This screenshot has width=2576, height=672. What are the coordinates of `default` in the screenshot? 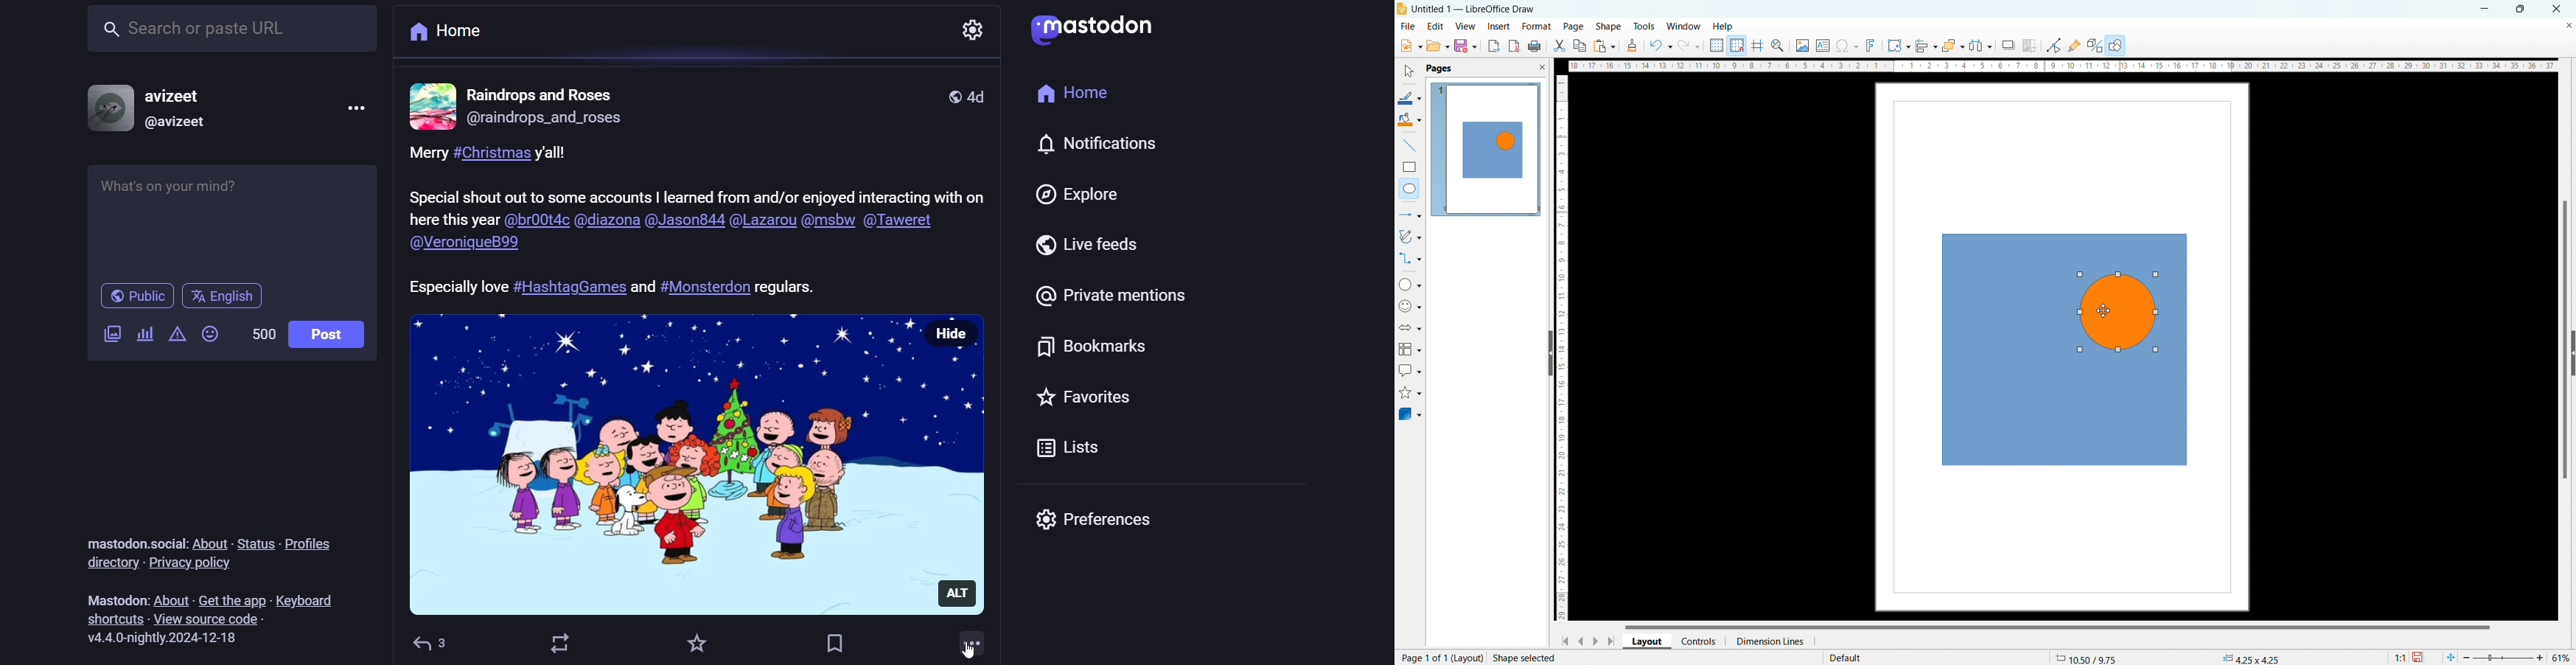 It's located at (1844, 657).